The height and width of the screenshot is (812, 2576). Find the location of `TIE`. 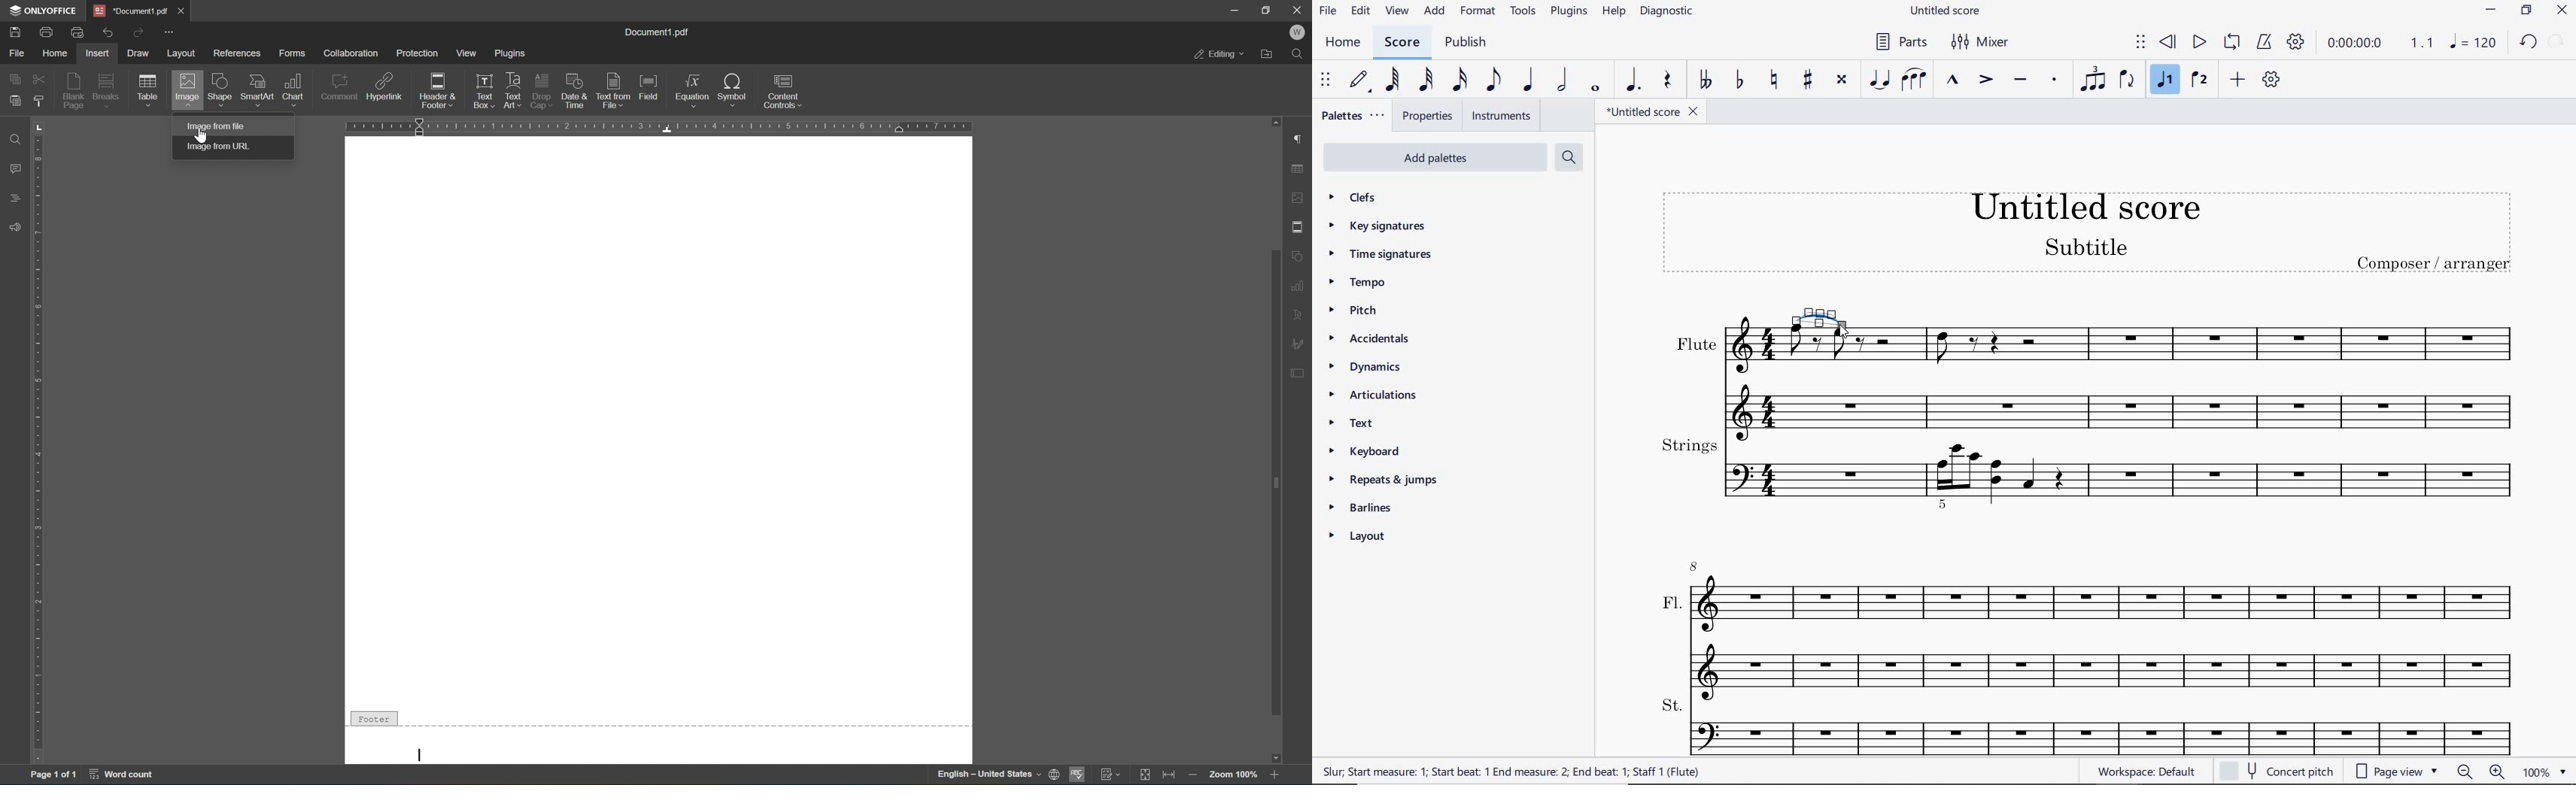

TIE is located at coordinates (1820, 317).